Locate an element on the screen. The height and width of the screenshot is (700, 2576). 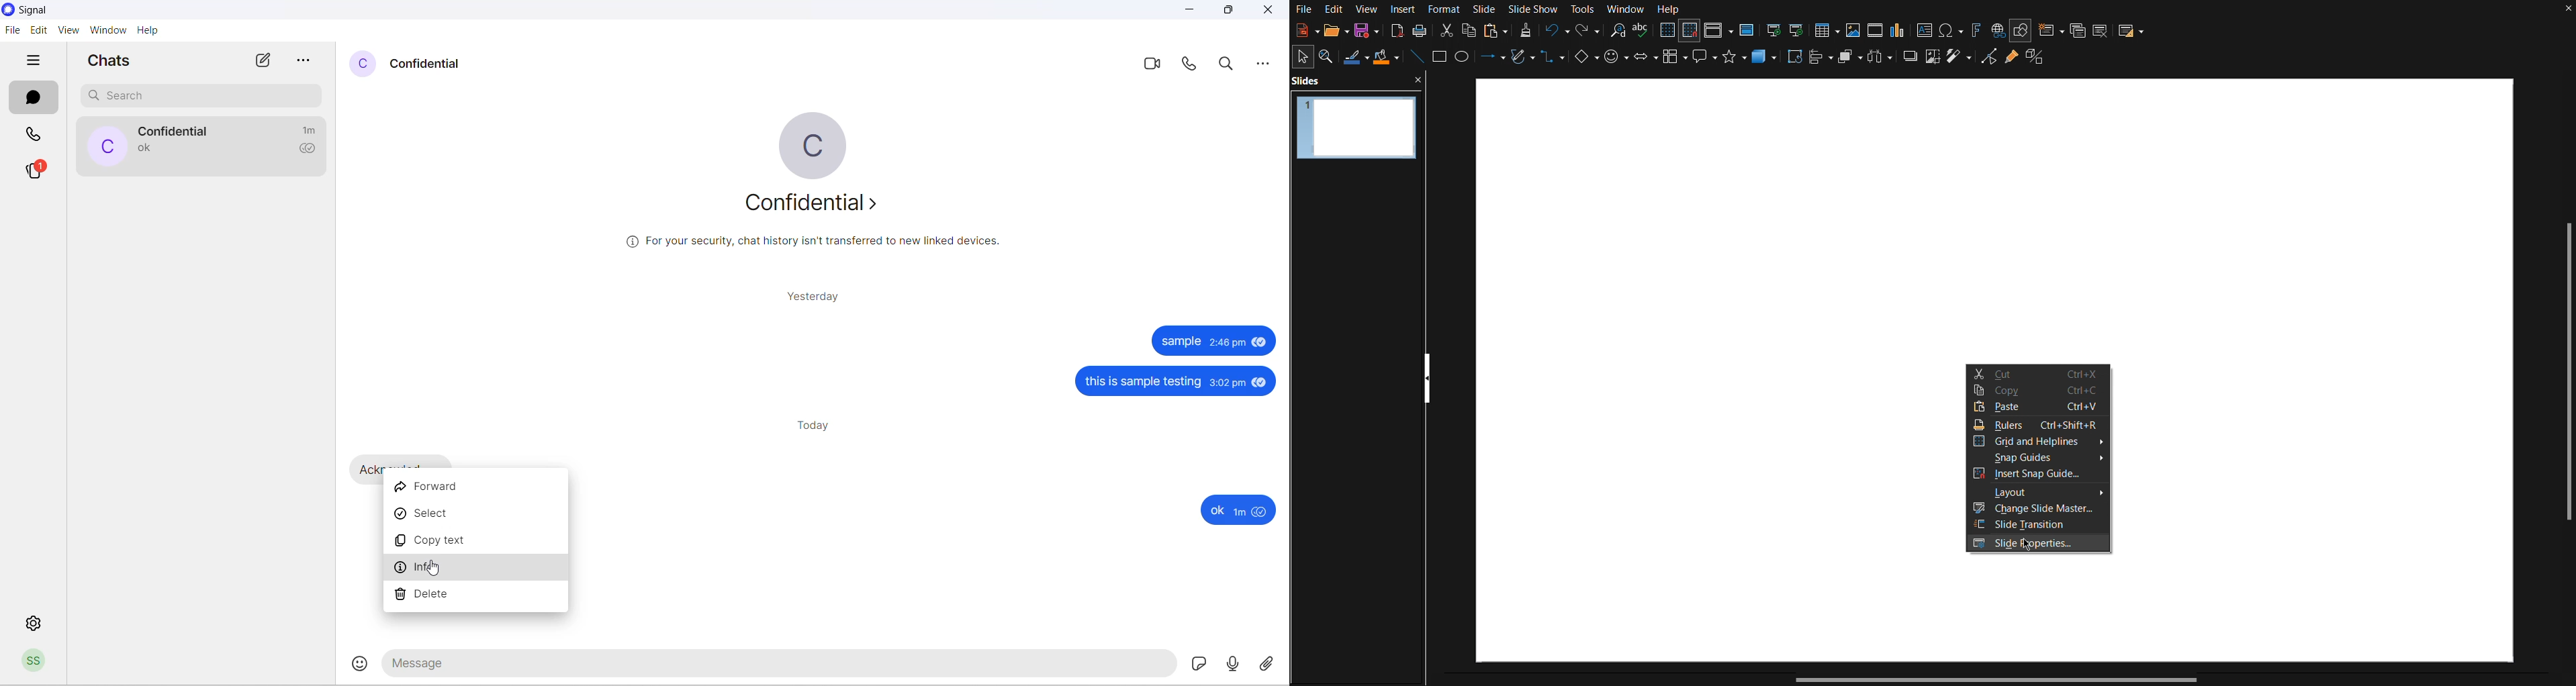
Start from First Slide is located at coordinates (1774, 29).